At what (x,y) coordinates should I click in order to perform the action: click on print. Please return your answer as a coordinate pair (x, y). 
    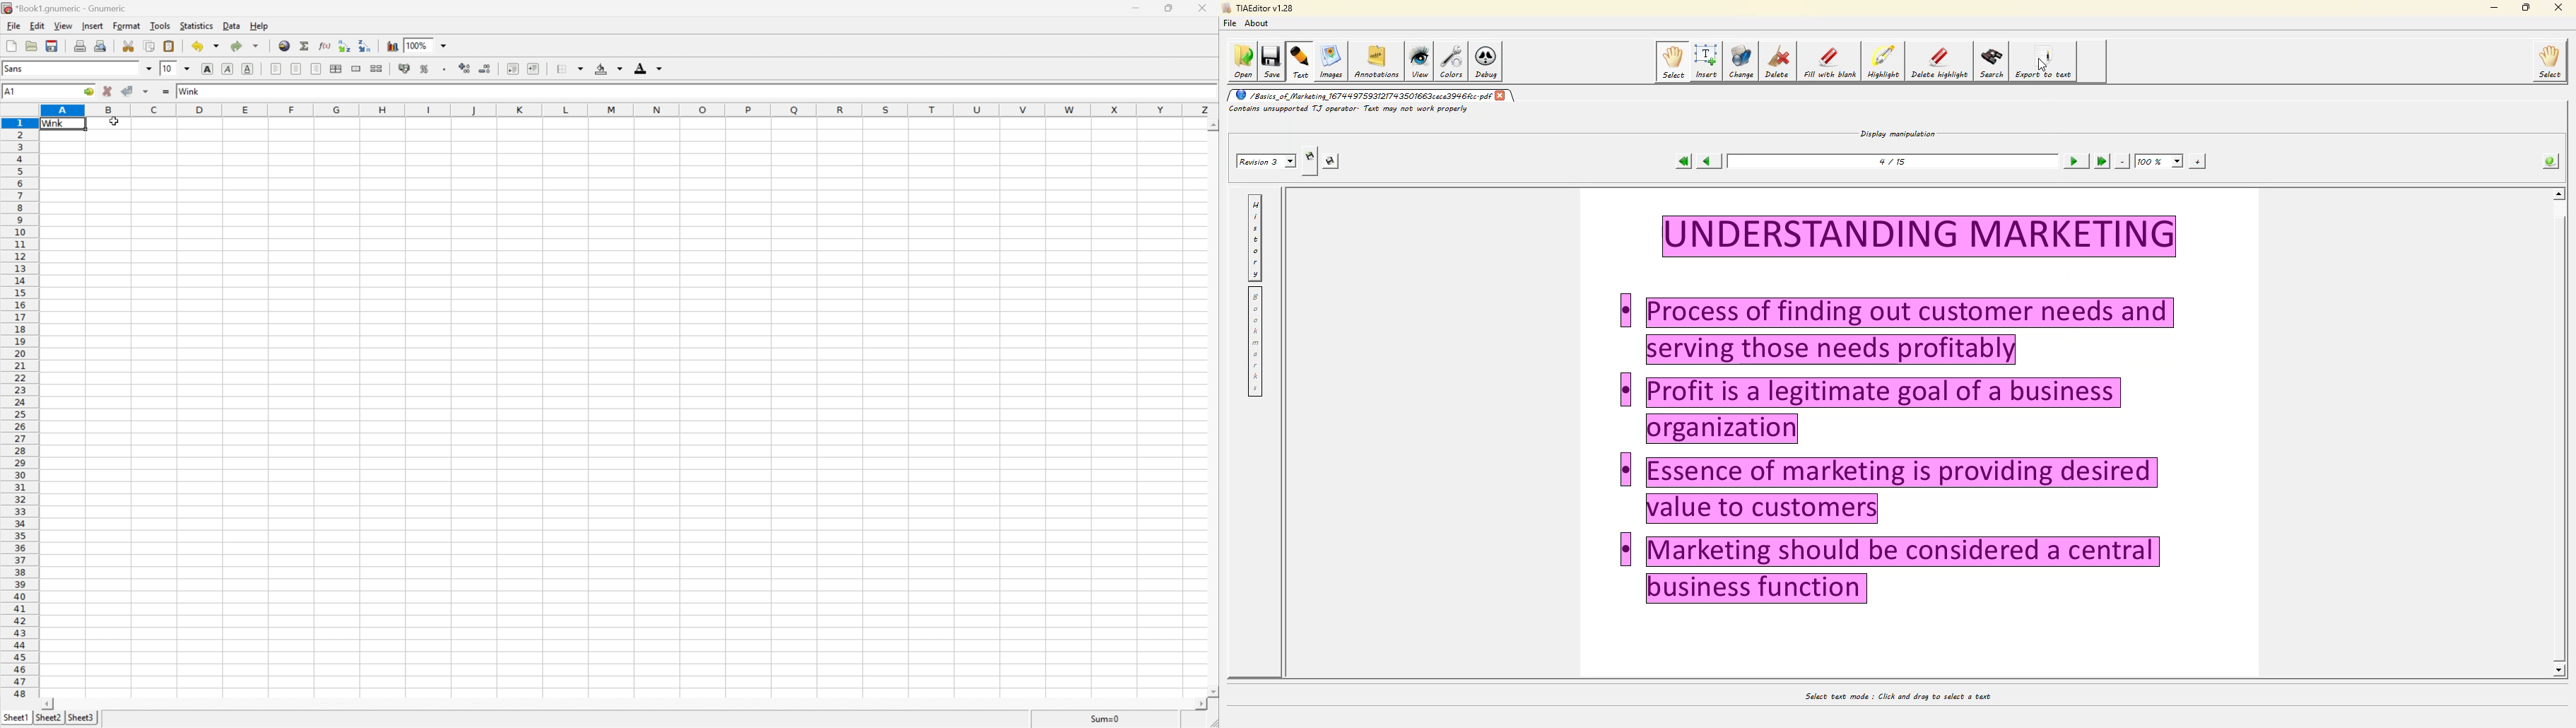
    Looking at the image, I should click on (80, 46).